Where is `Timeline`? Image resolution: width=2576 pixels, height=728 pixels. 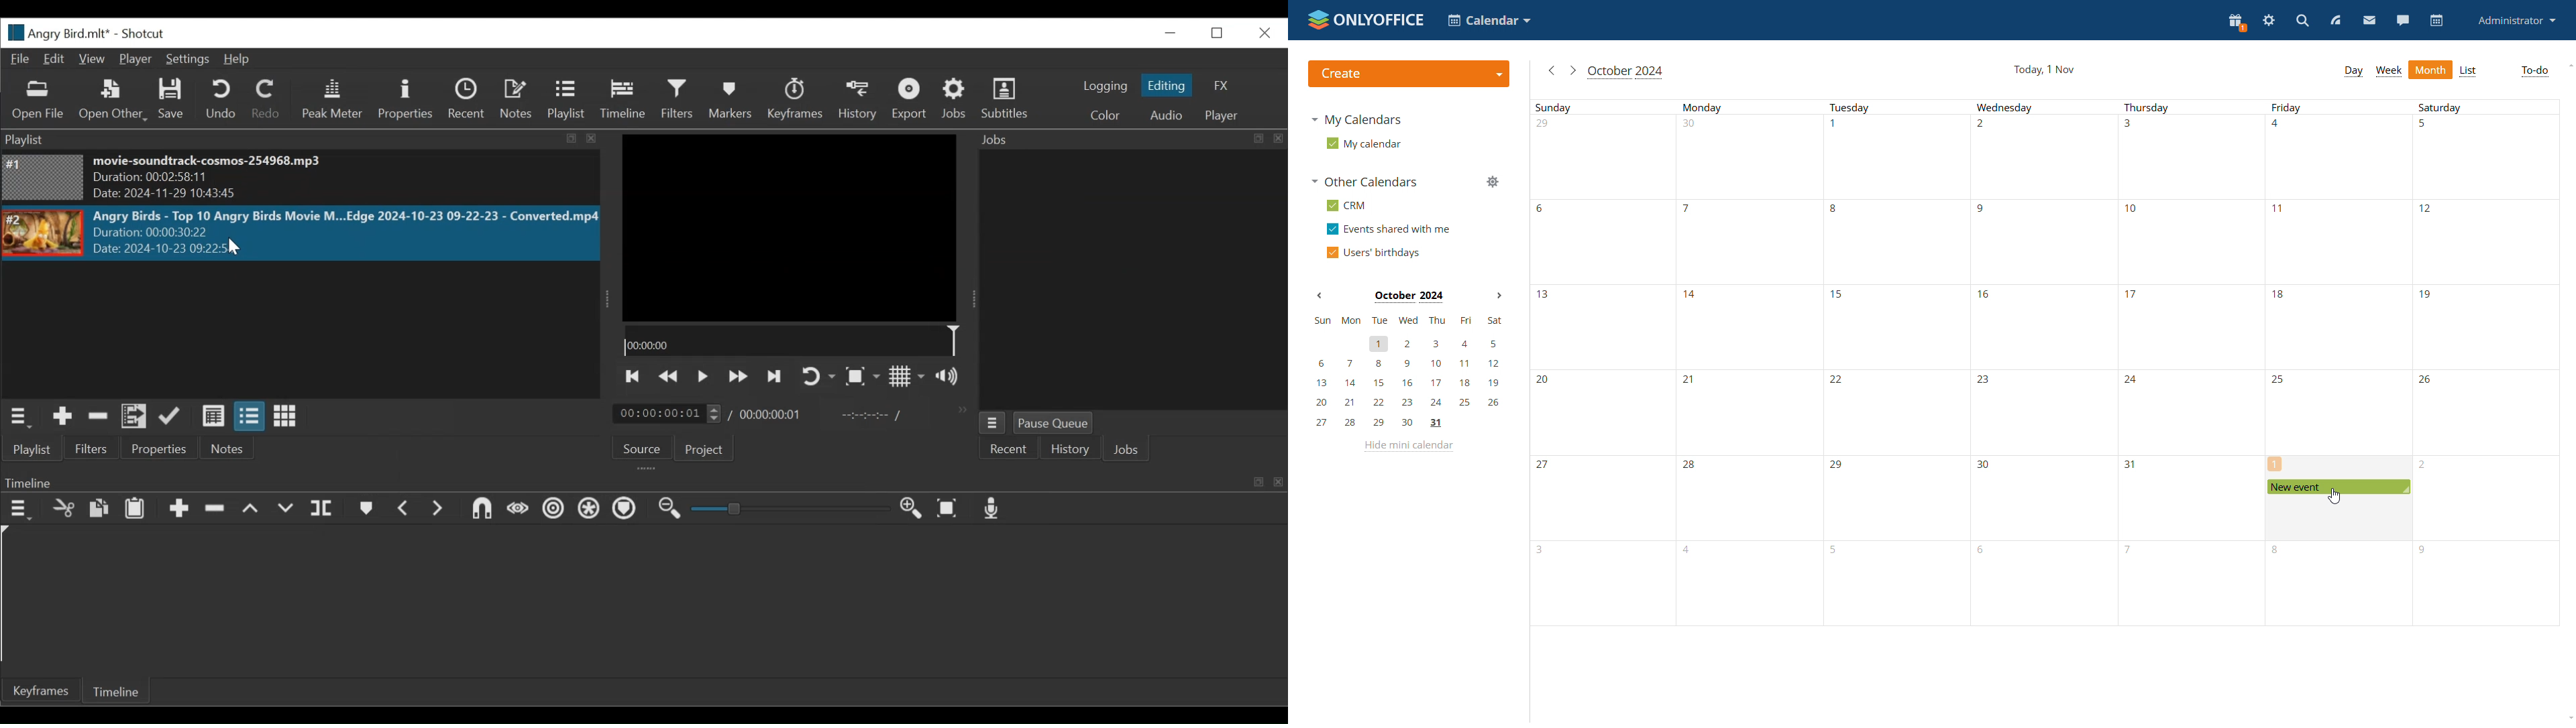 Timeline is located at coordinates (119, 690).